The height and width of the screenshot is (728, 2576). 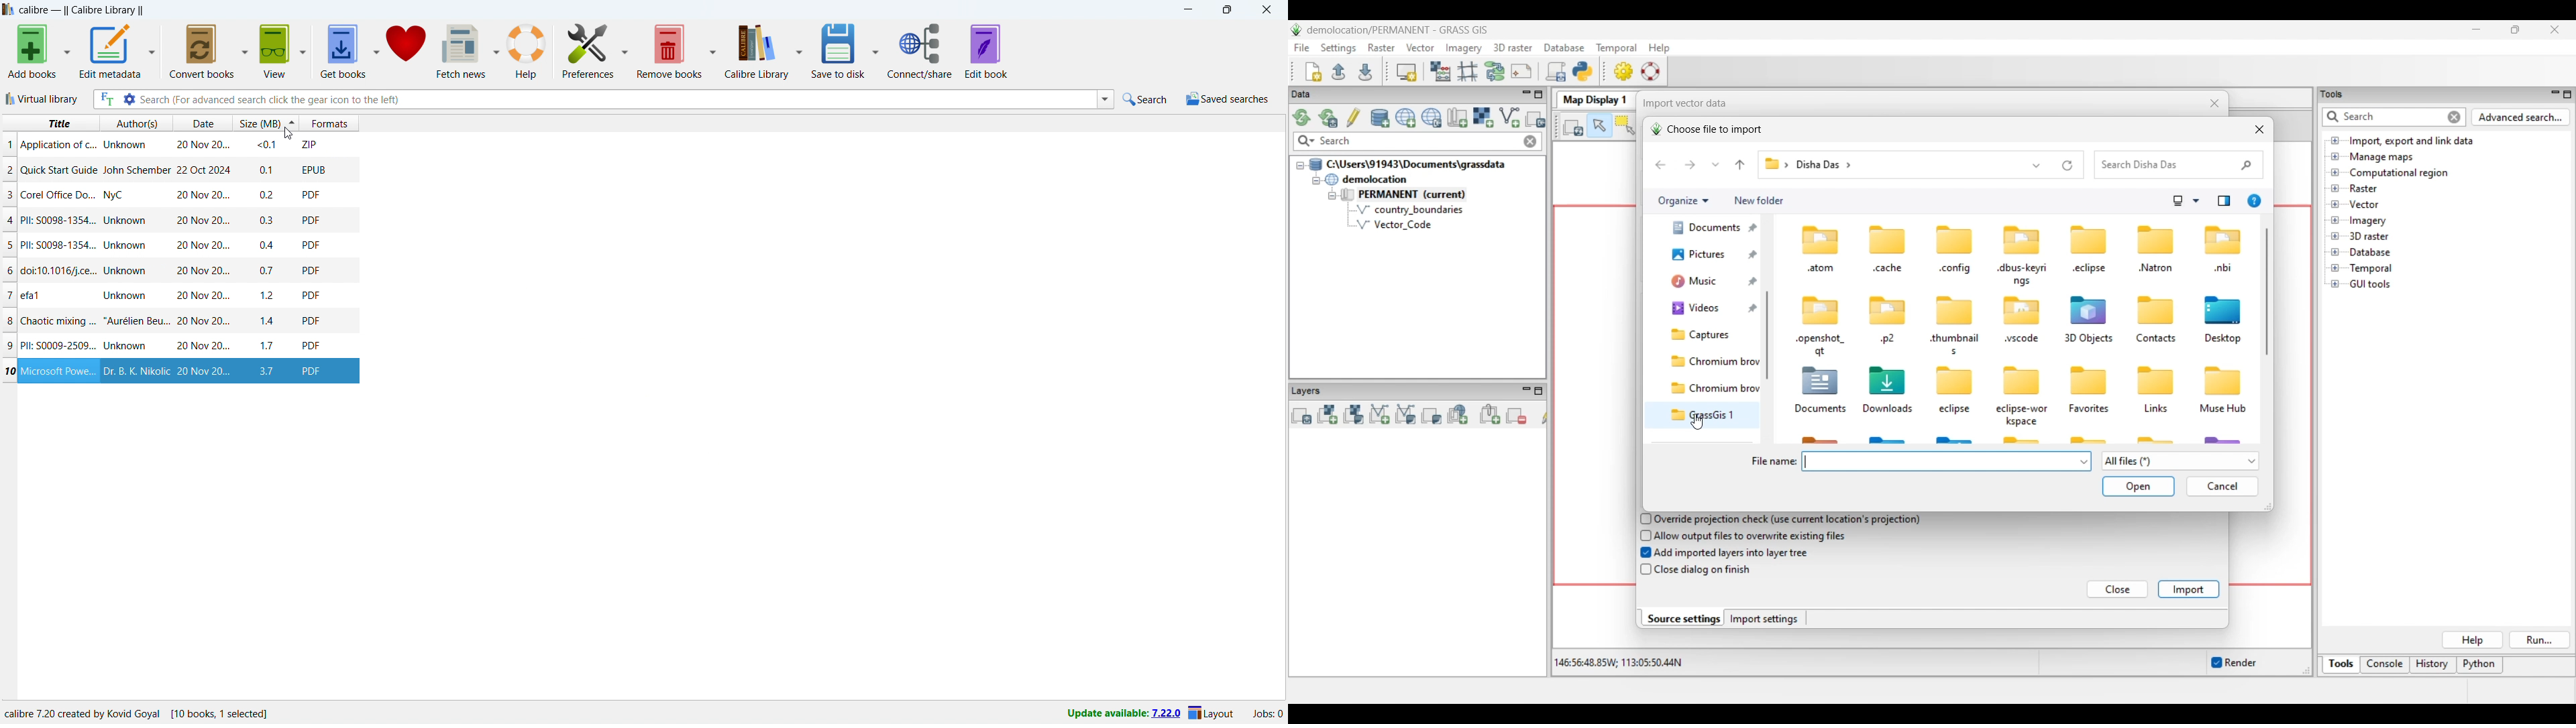 I want to click on date, so click(x=203, y=272).